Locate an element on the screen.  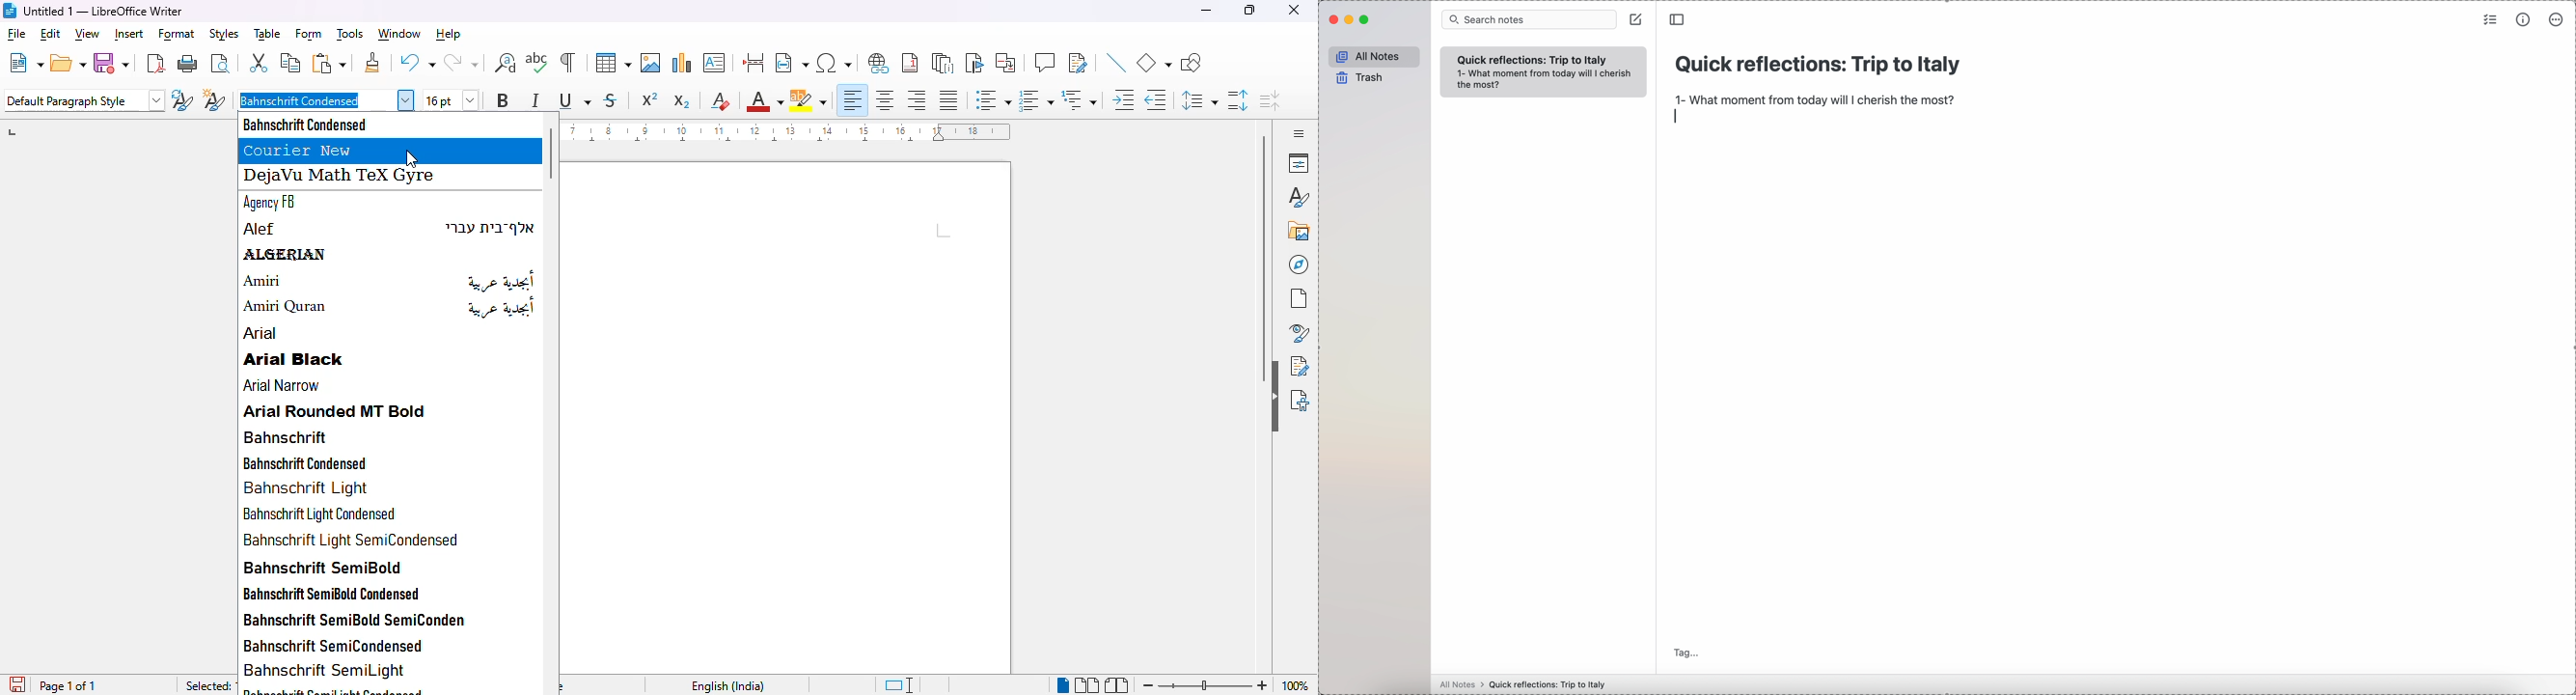
insert image is located at coordinates (651, 63).